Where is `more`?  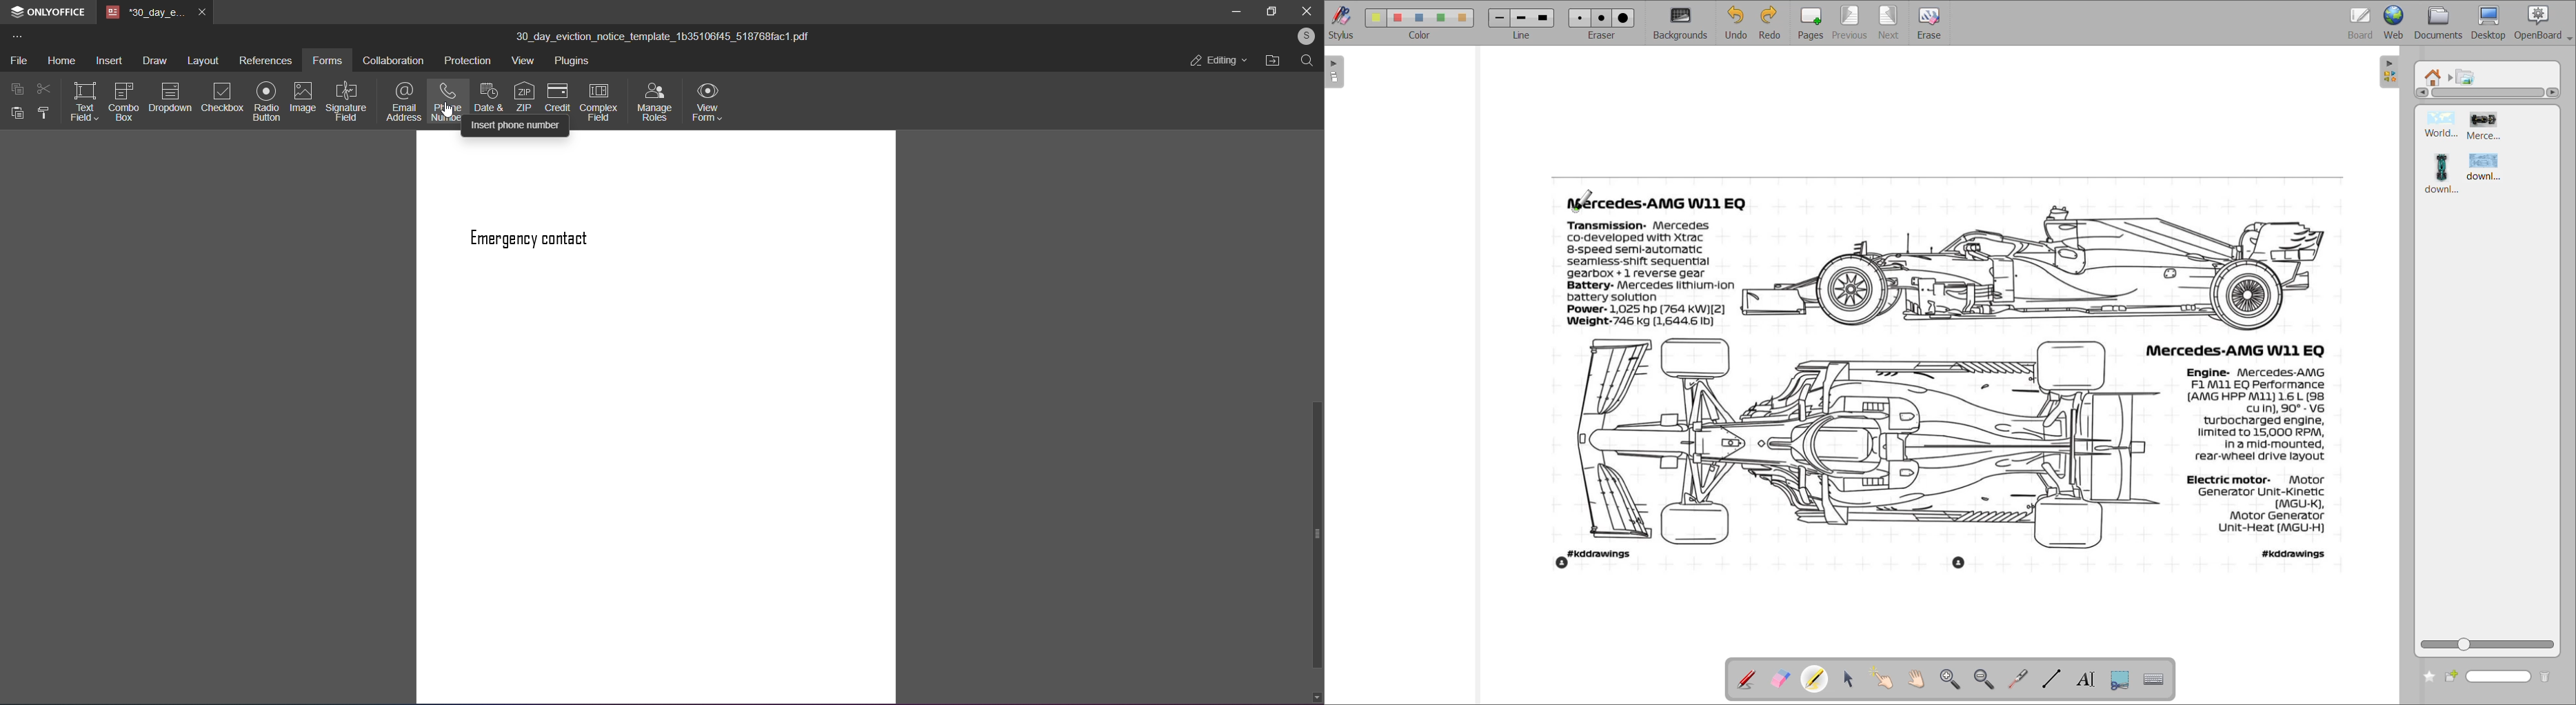
more is located at coordinates (16, 37).